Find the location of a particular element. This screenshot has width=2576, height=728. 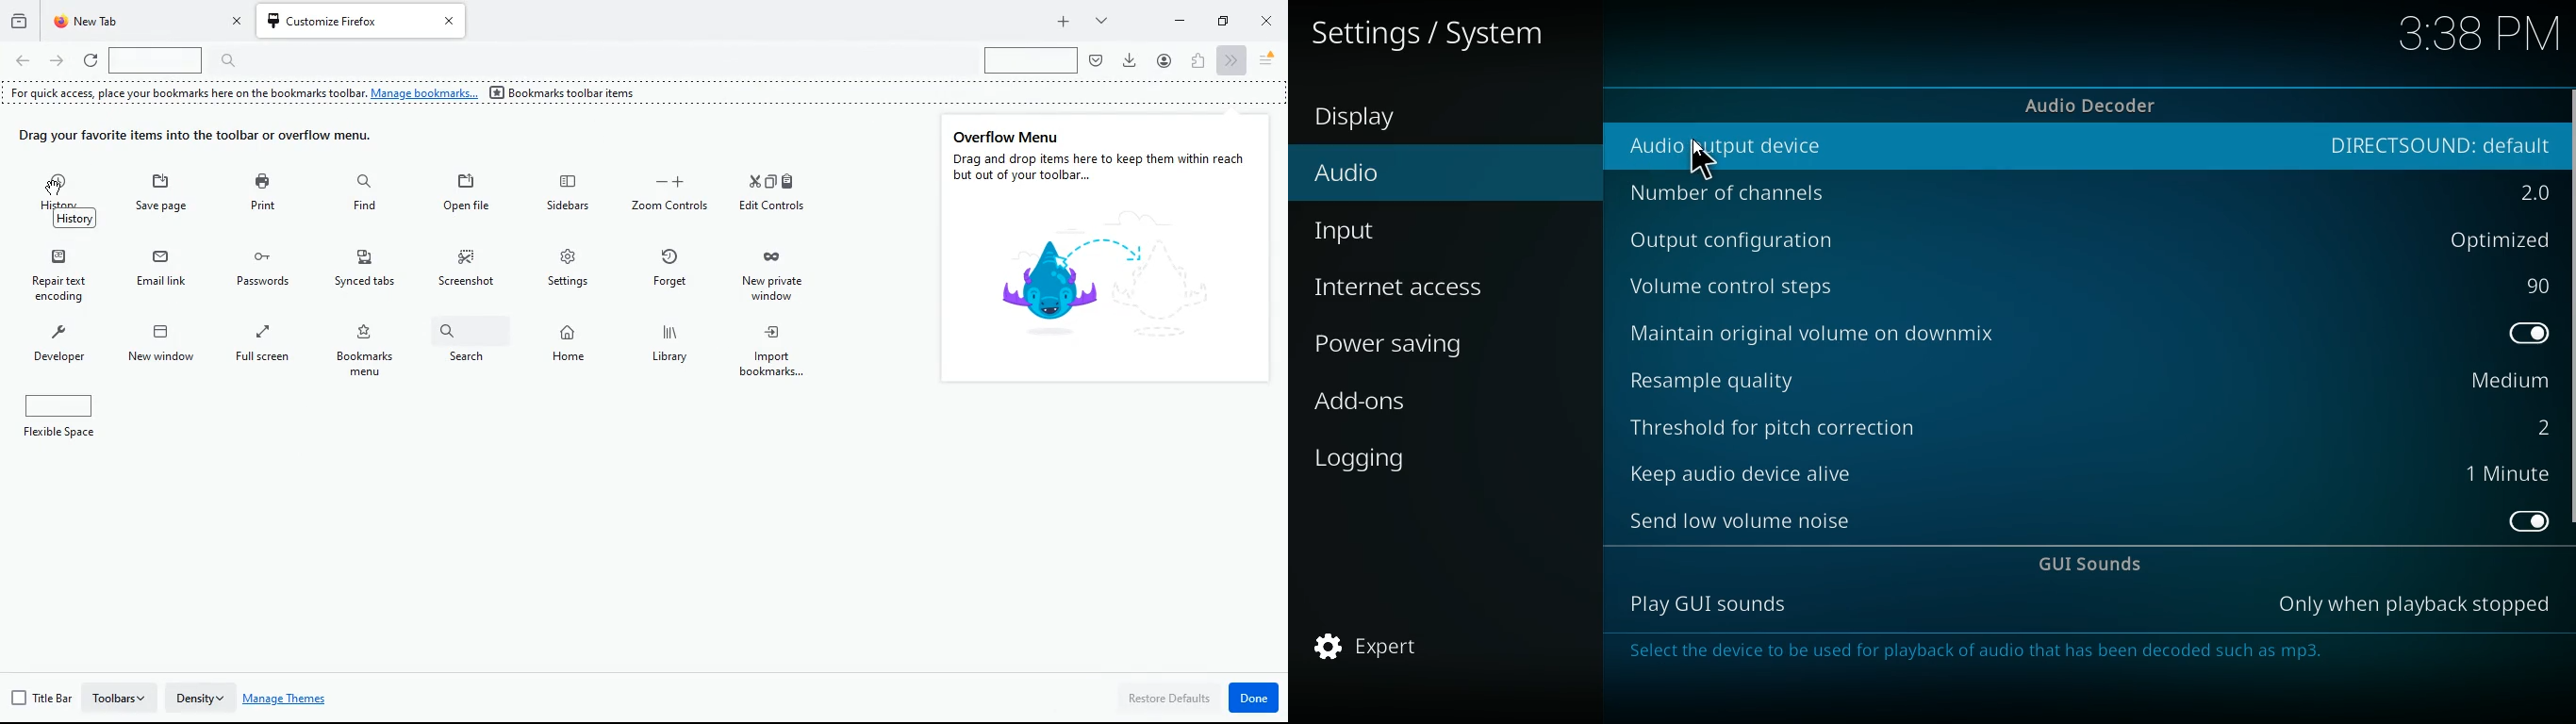

keep audio device alive is located at coordinates (1741, 468).